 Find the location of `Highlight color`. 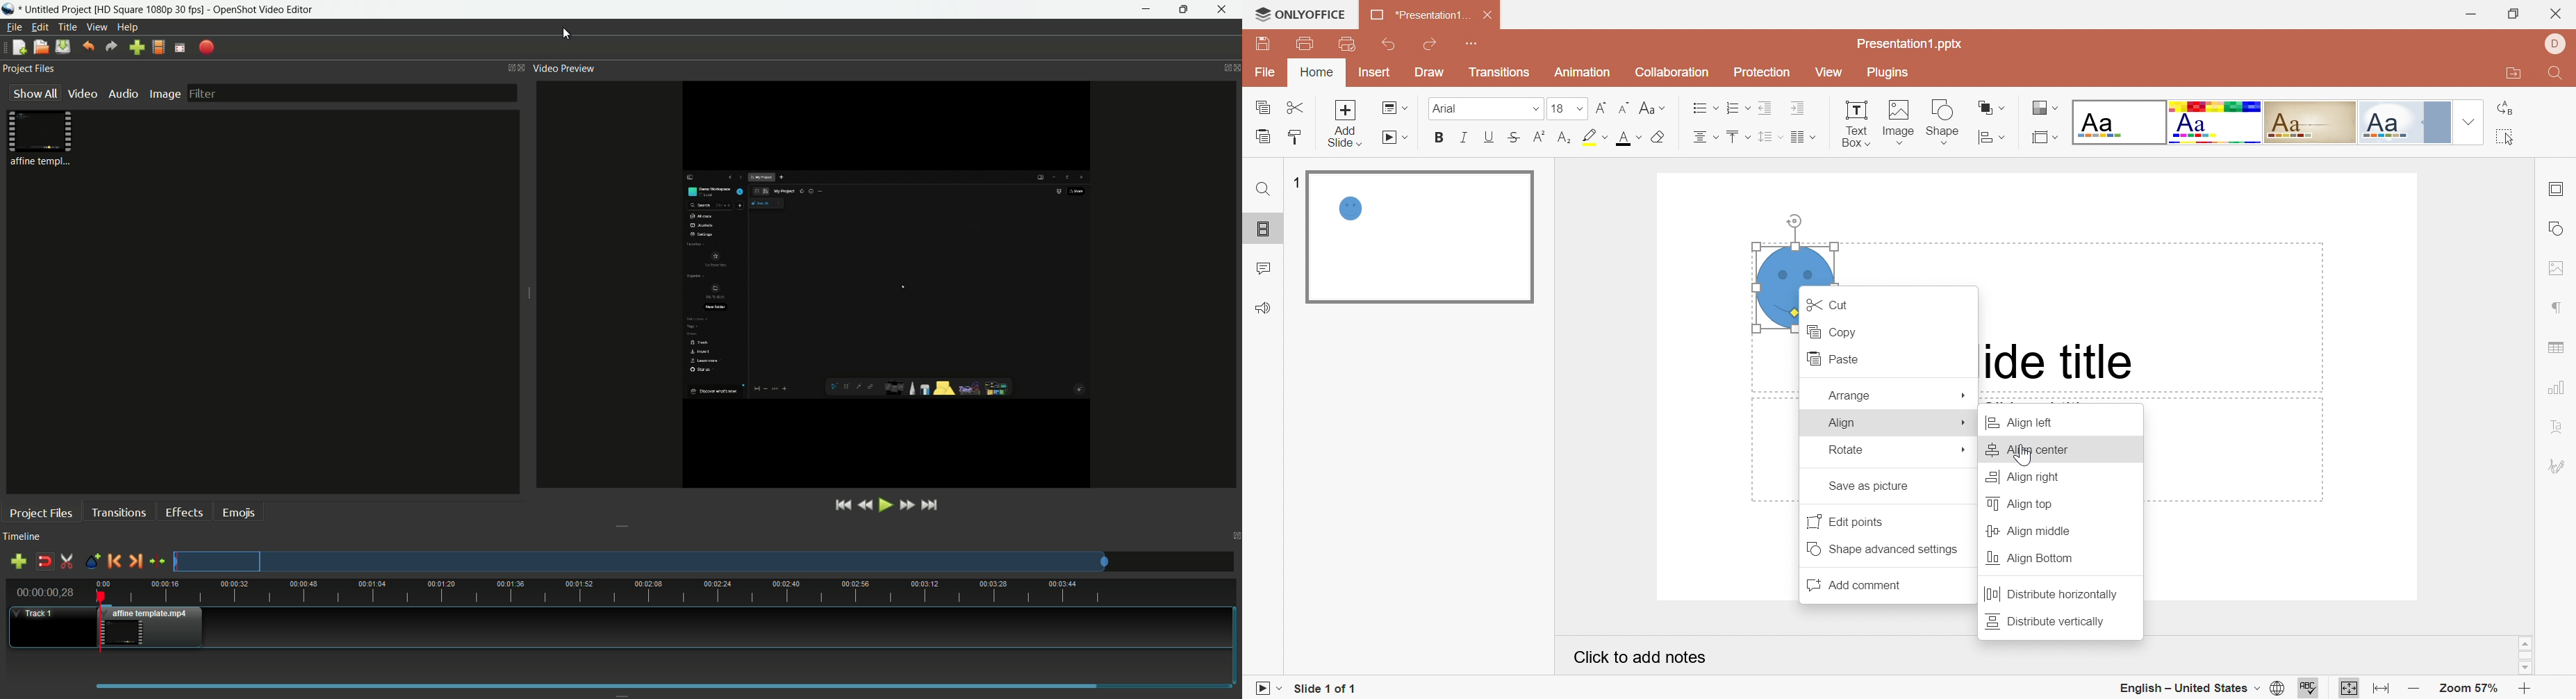

Highlight color is located at coordinates (1592, 136).